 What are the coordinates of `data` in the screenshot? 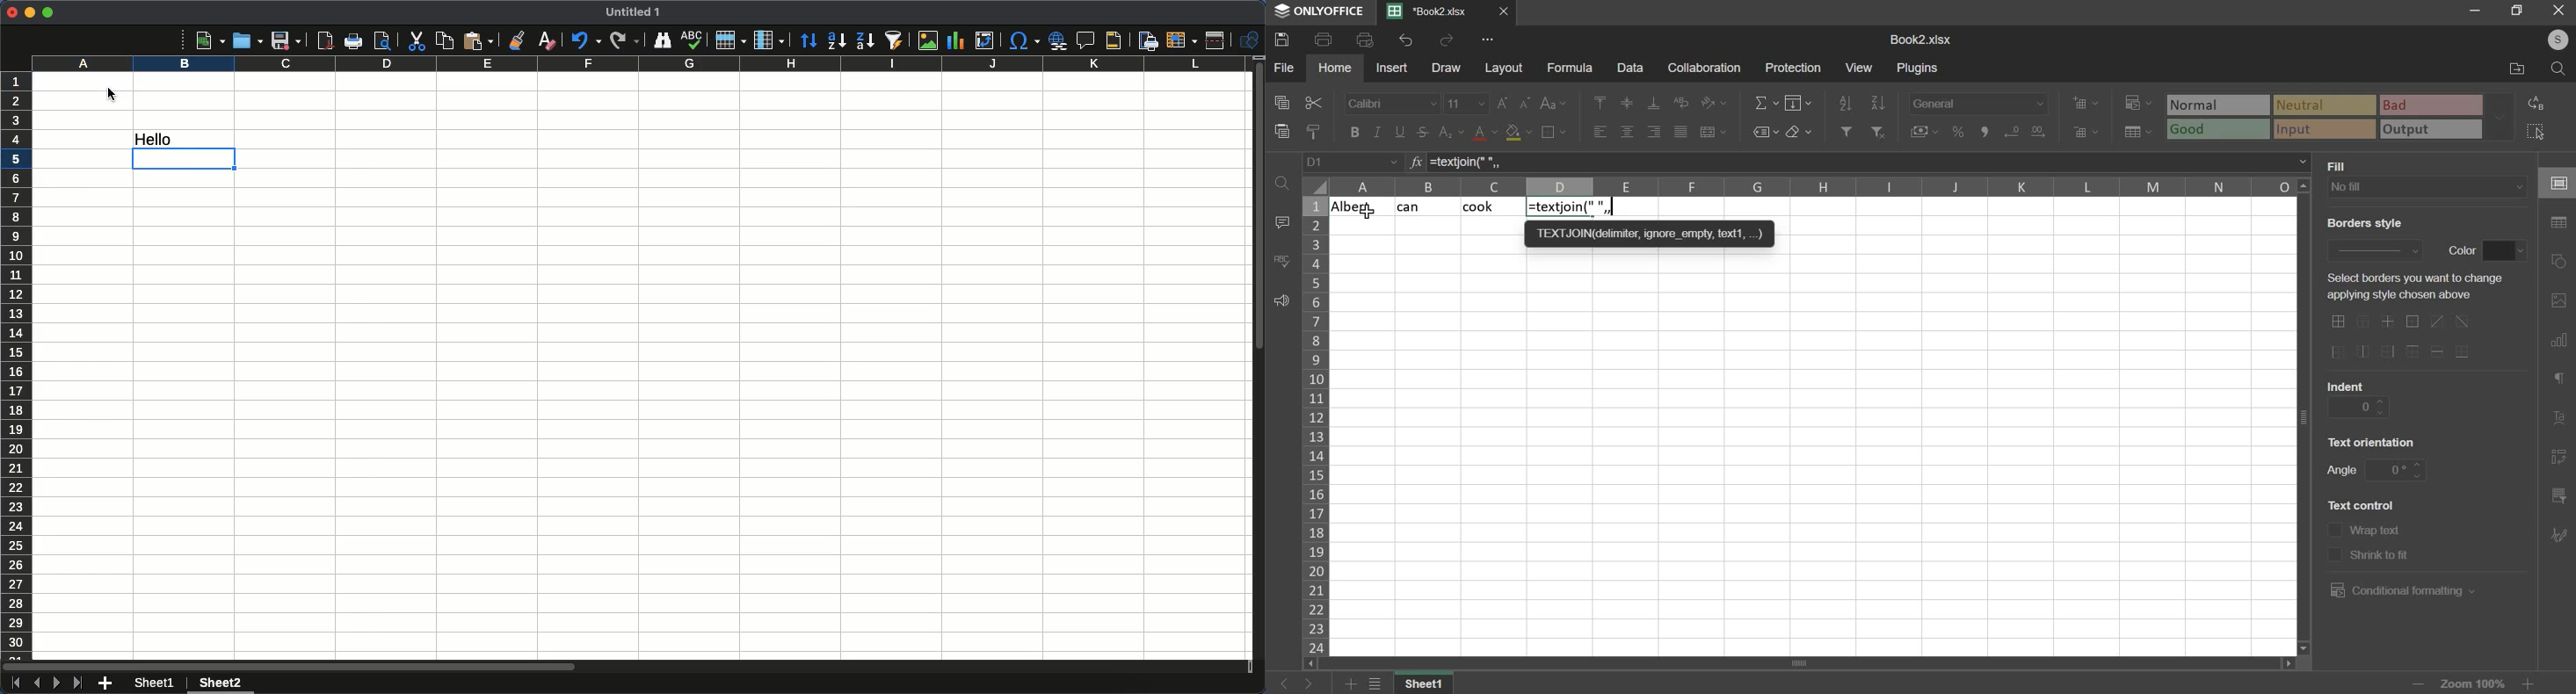 It's located at (1630, 68).